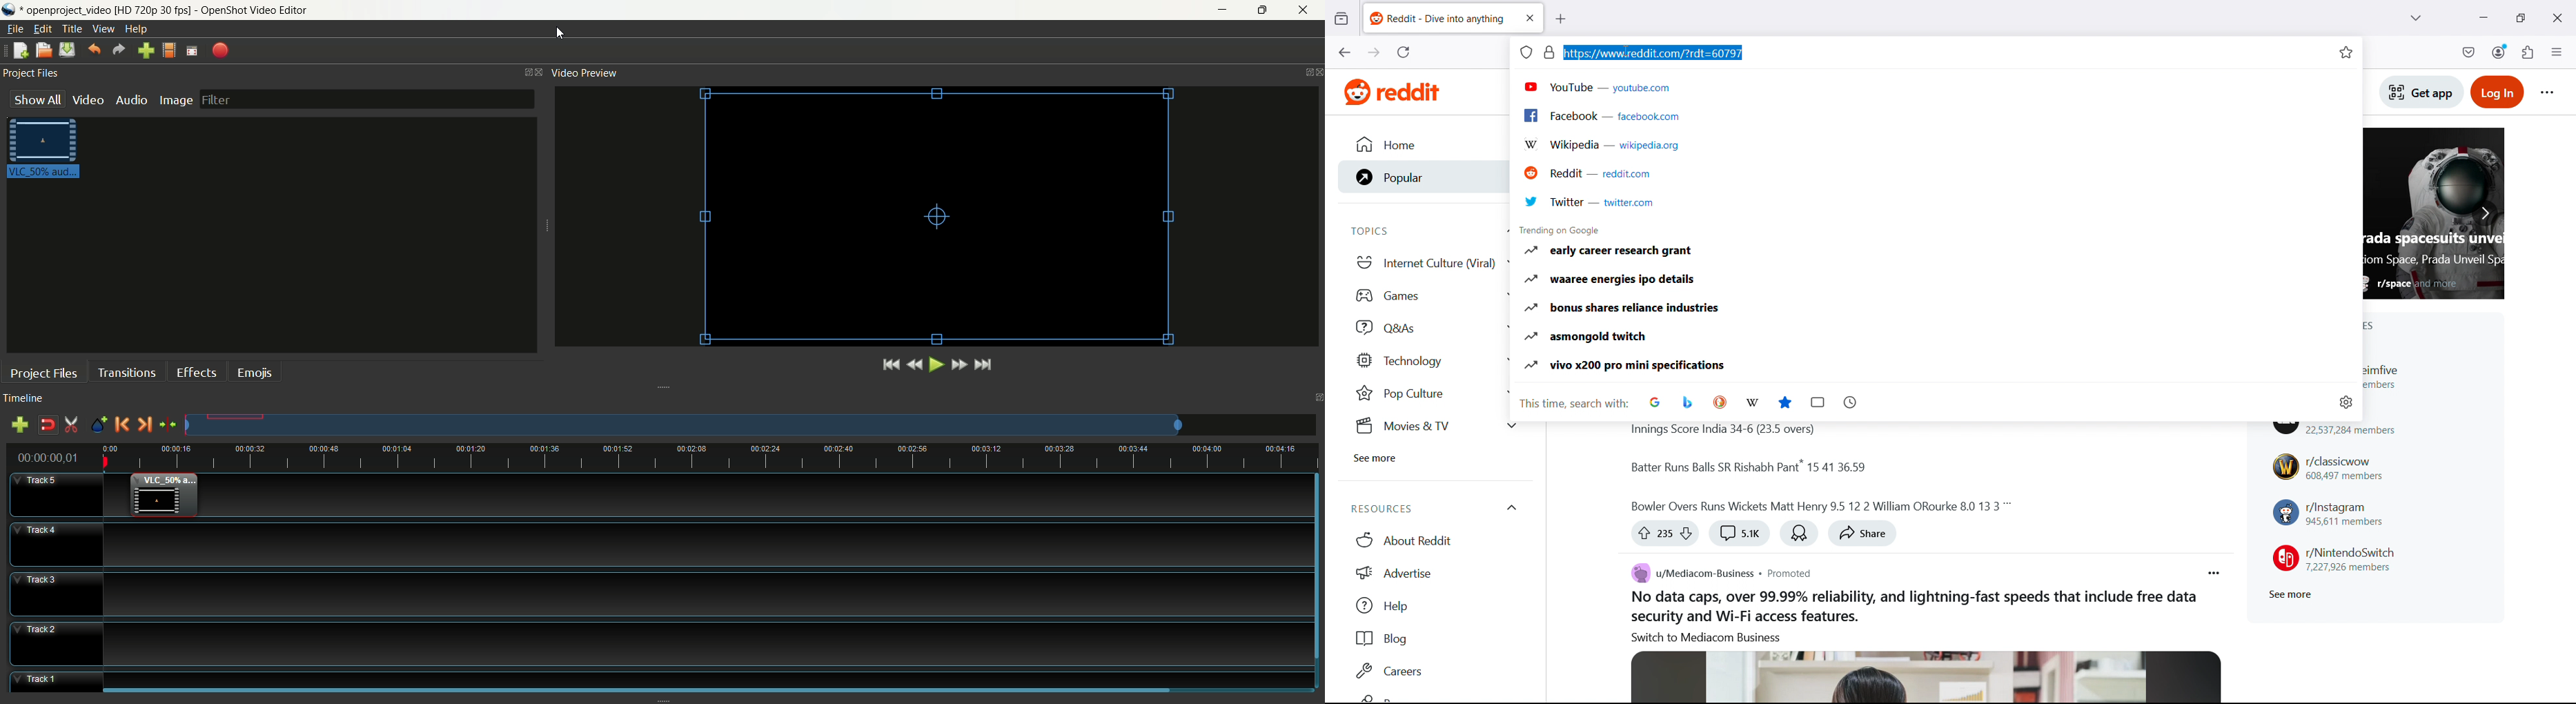 The image size is (2576, 728). What do you see at coordinates (1562, 230) in the screenshot?
I see `Trending on Google` at bounding box center [1562, 230].